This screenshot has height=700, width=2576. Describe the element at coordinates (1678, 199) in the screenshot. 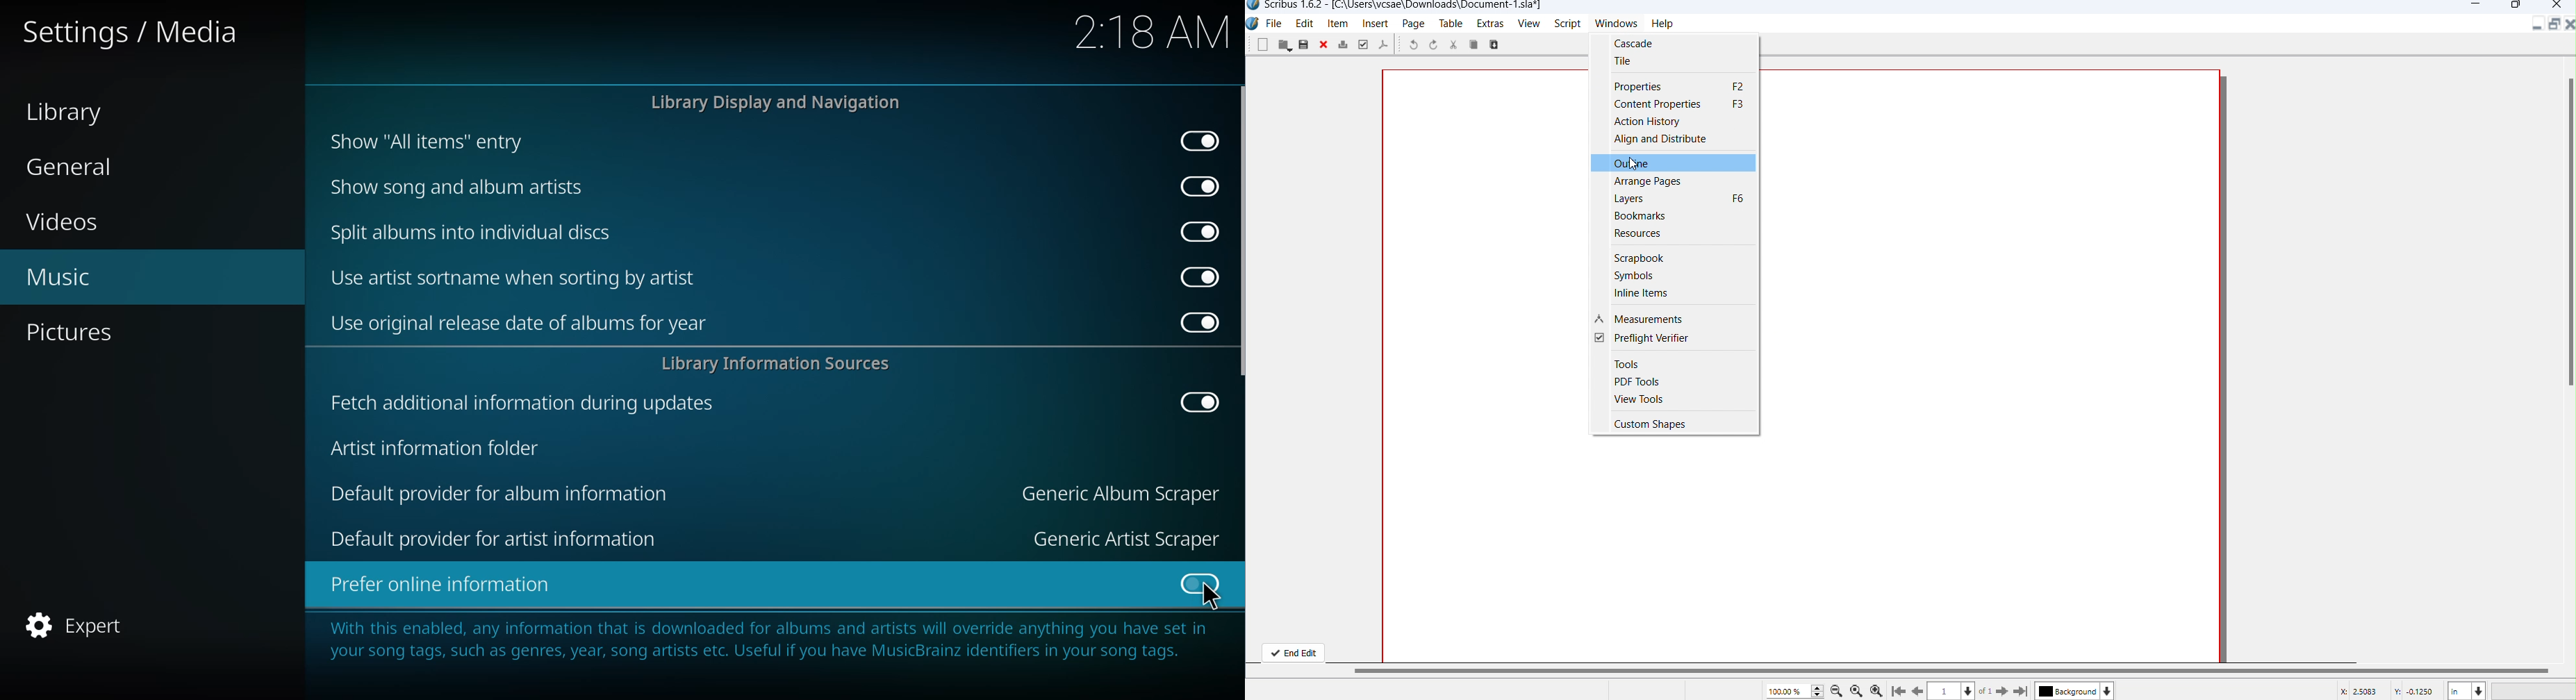

I see `Layers` at that location.